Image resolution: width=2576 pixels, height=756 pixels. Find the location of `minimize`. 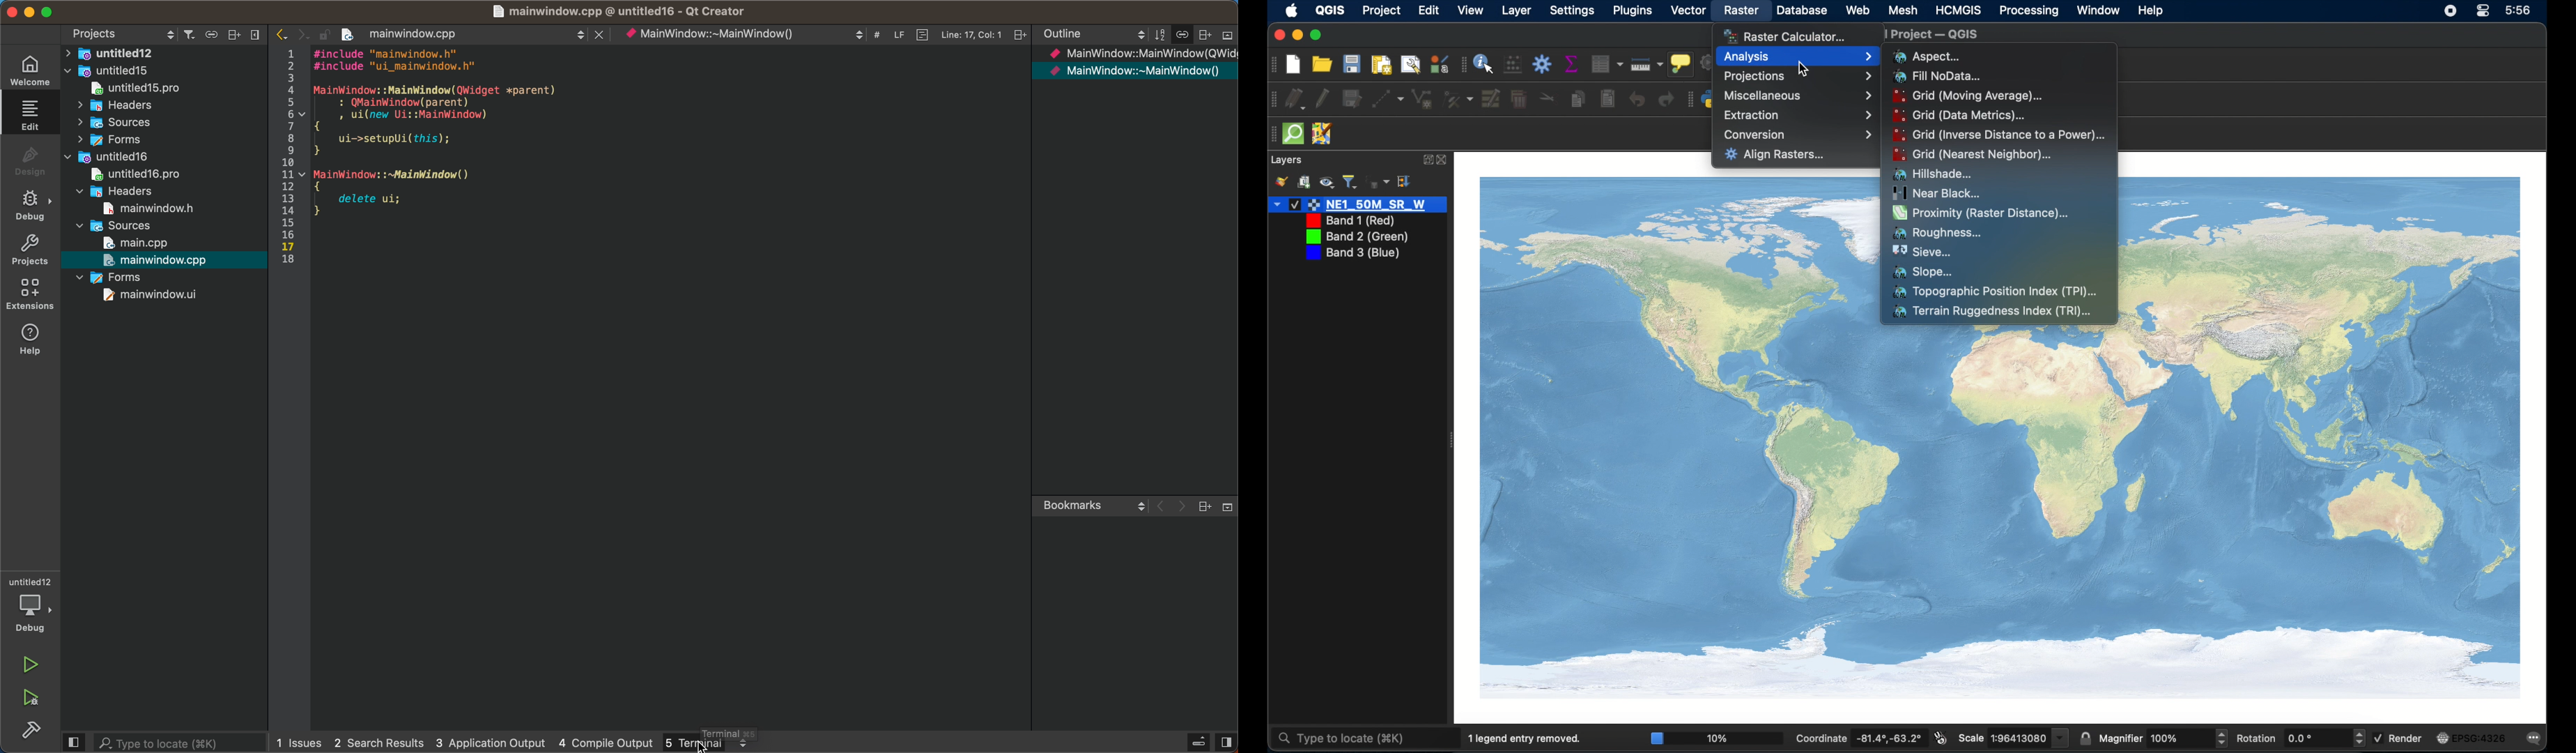

minimize is located at coordinates (47, 11).